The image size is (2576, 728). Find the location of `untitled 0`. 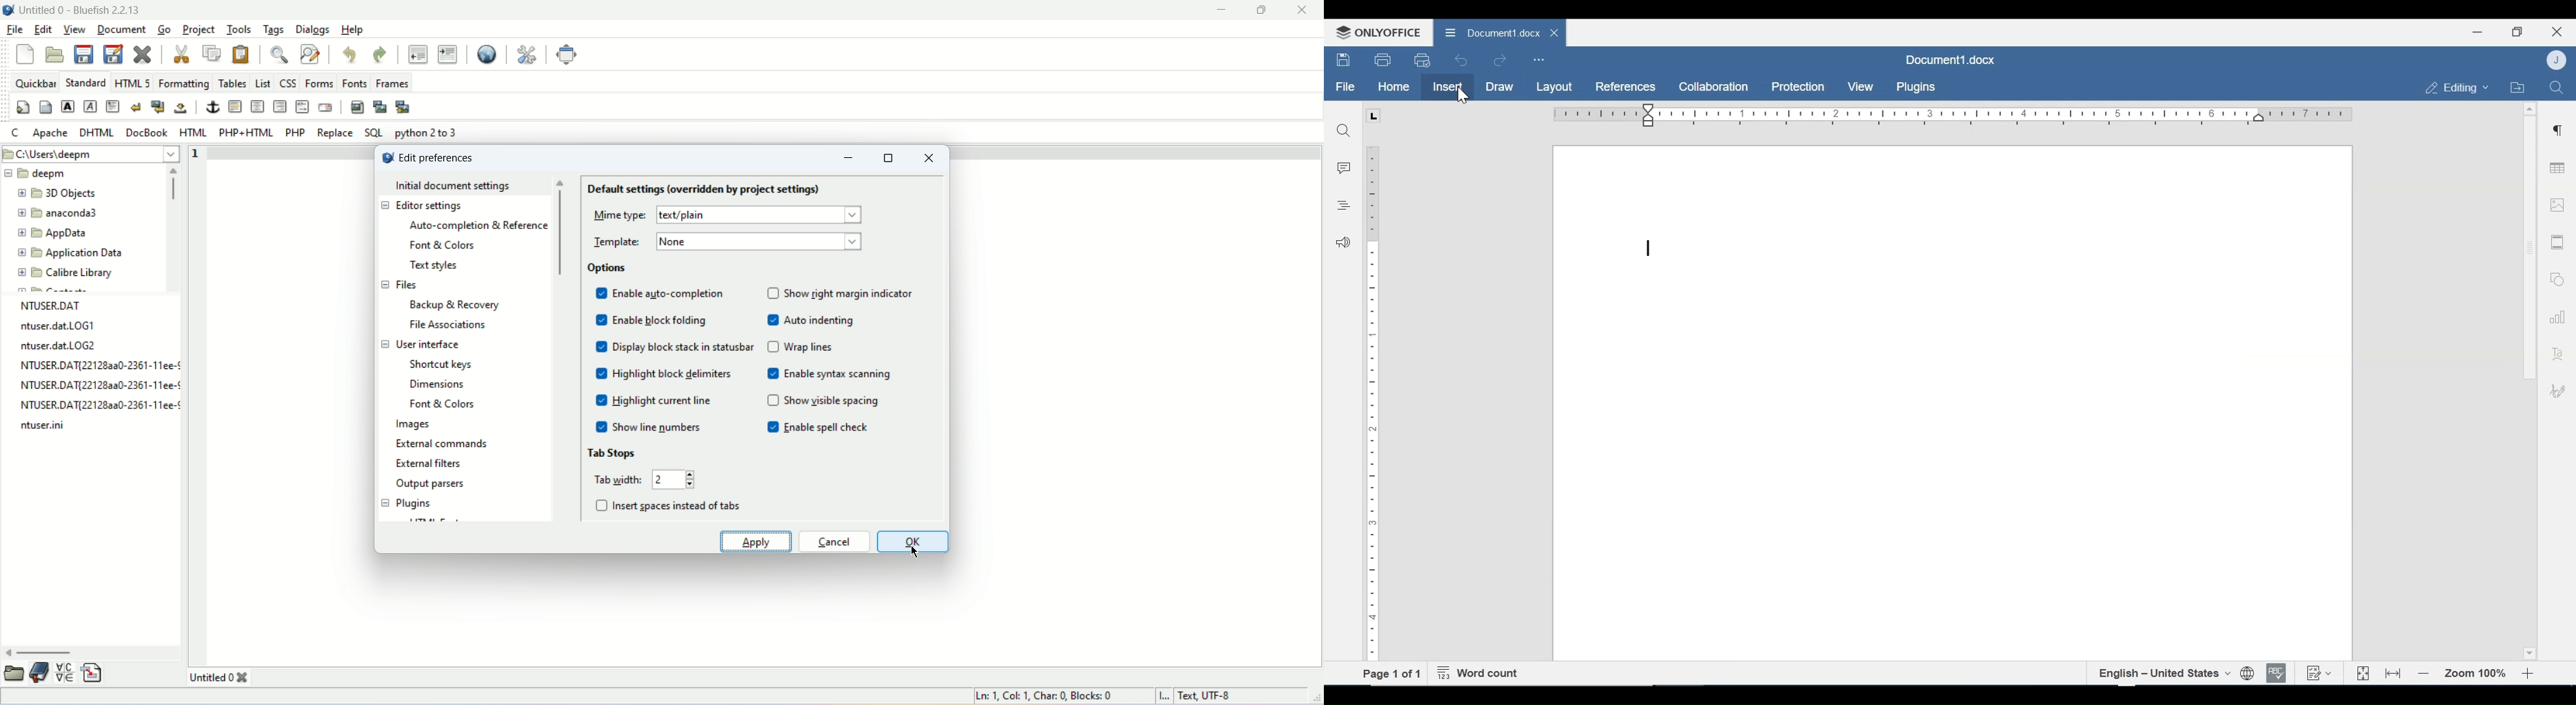

untitled 0 is located at coordinates (218, 678).